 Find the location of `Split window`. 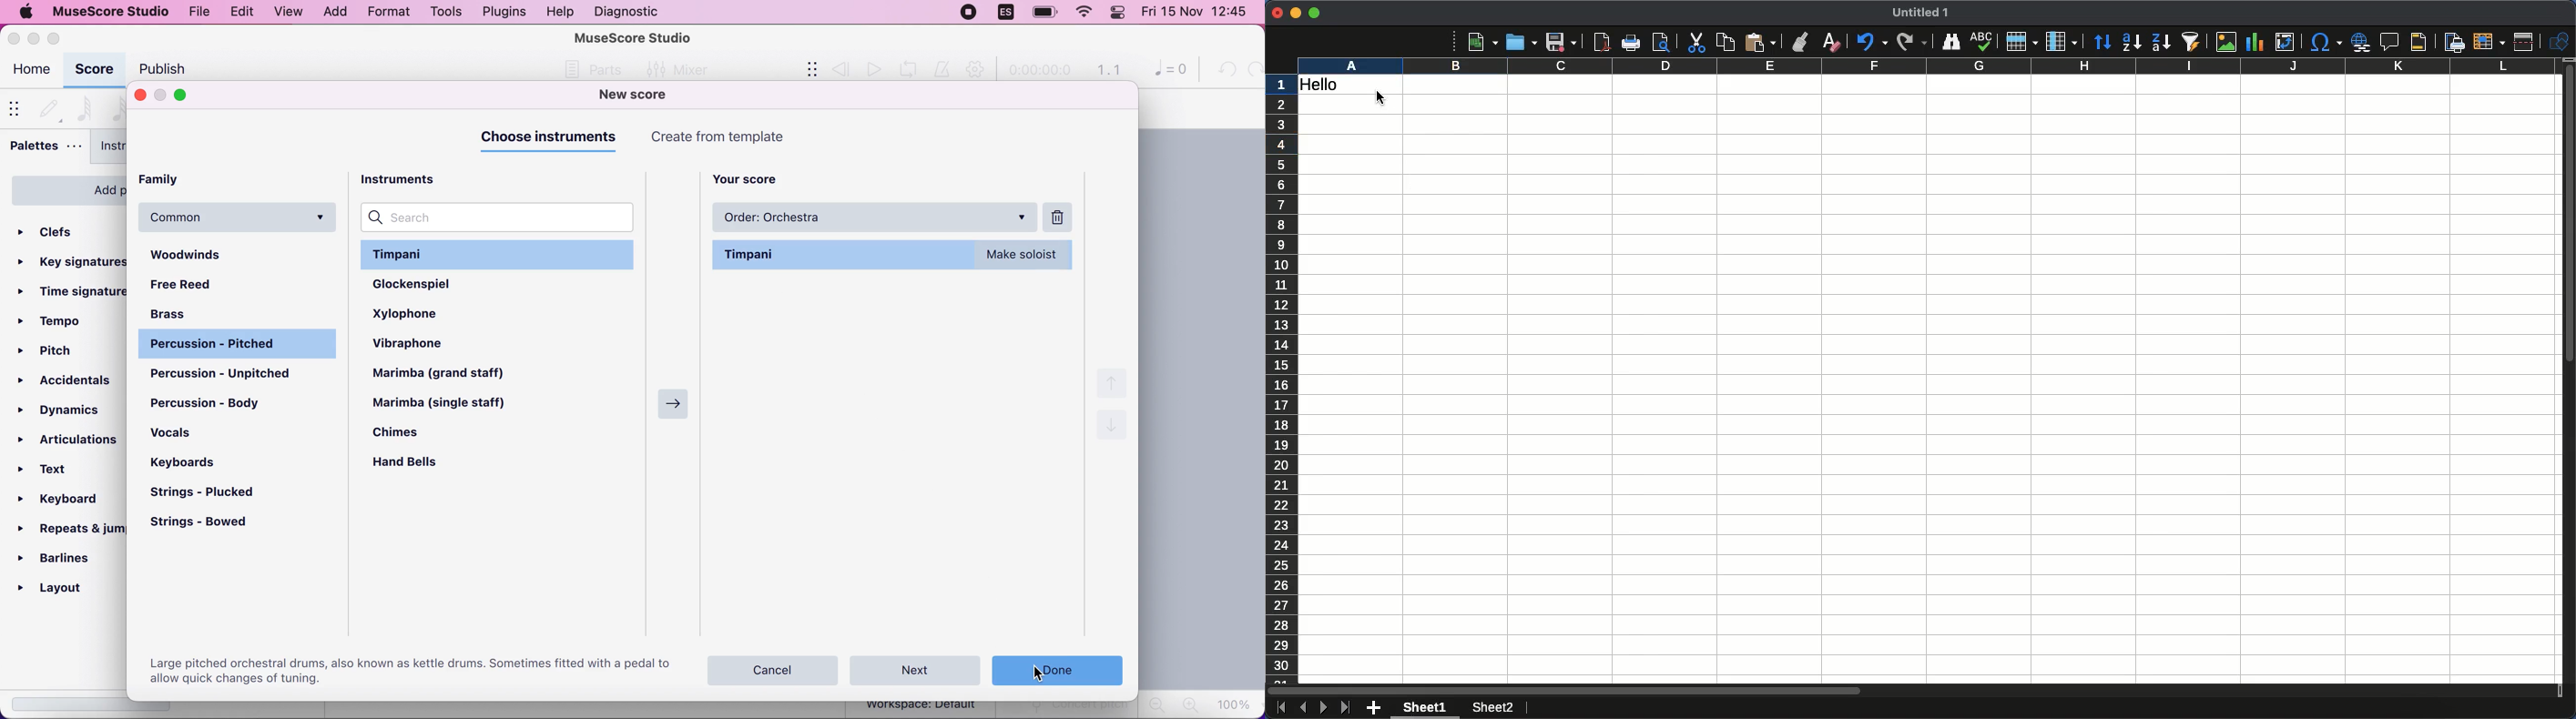

Split window is located at coordinates (2528, 42).